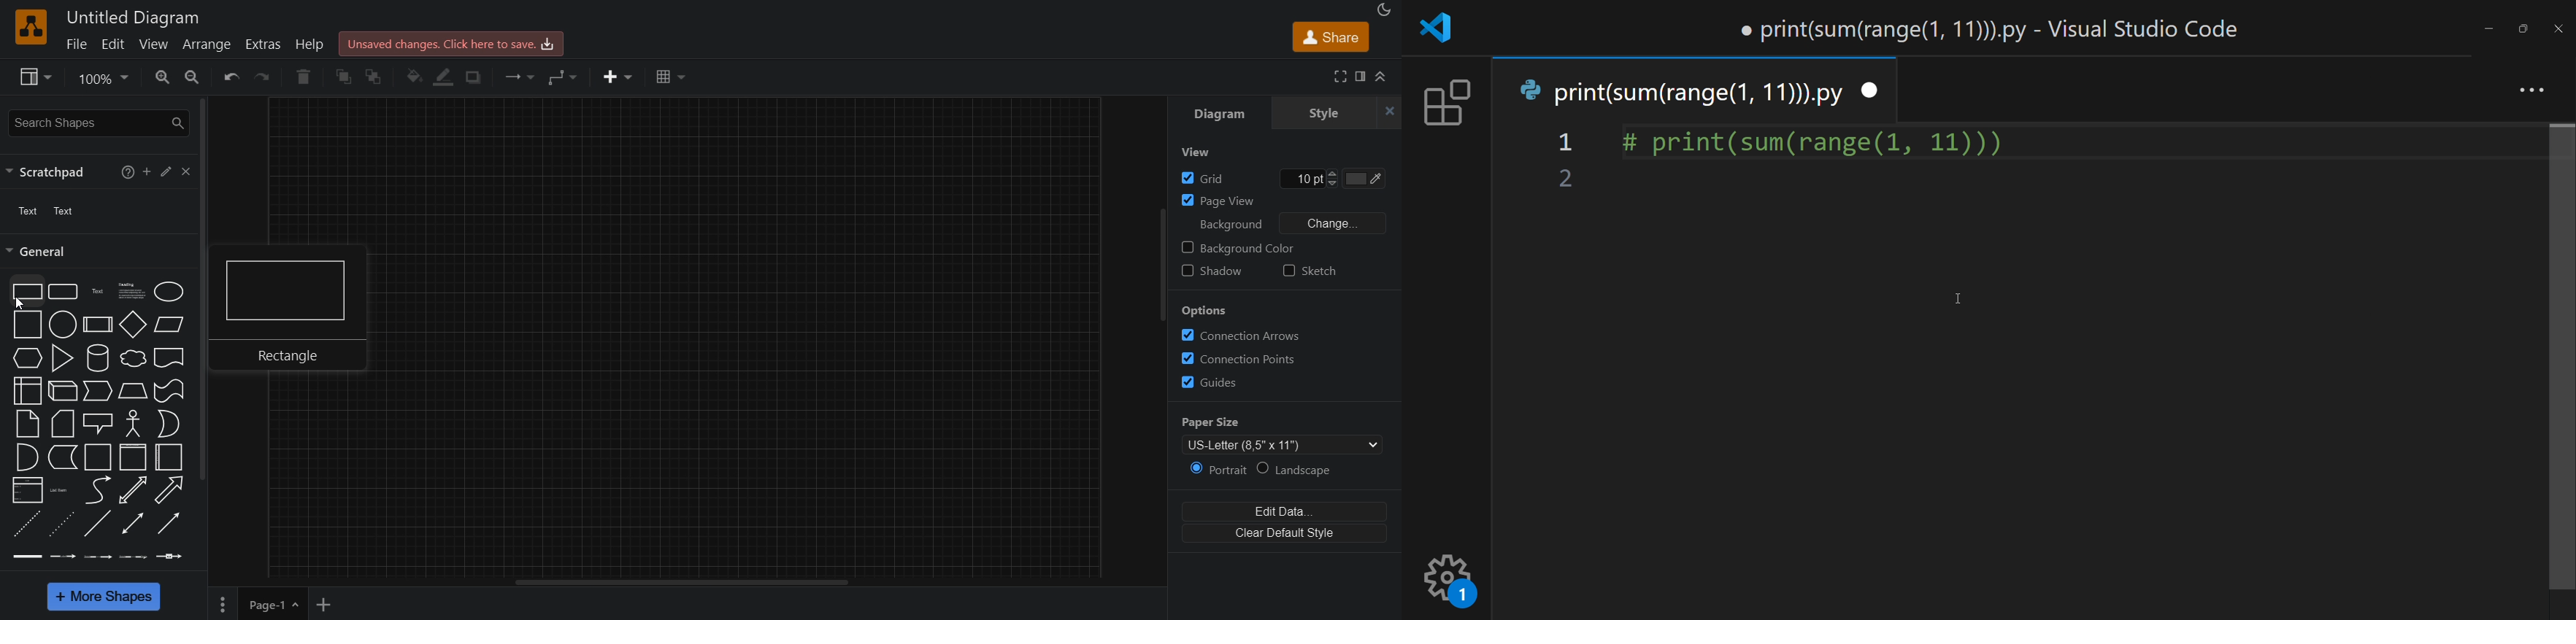 The width and height of the screenshot is (2576, 644). I want to click on background color, so click(1243, 247).